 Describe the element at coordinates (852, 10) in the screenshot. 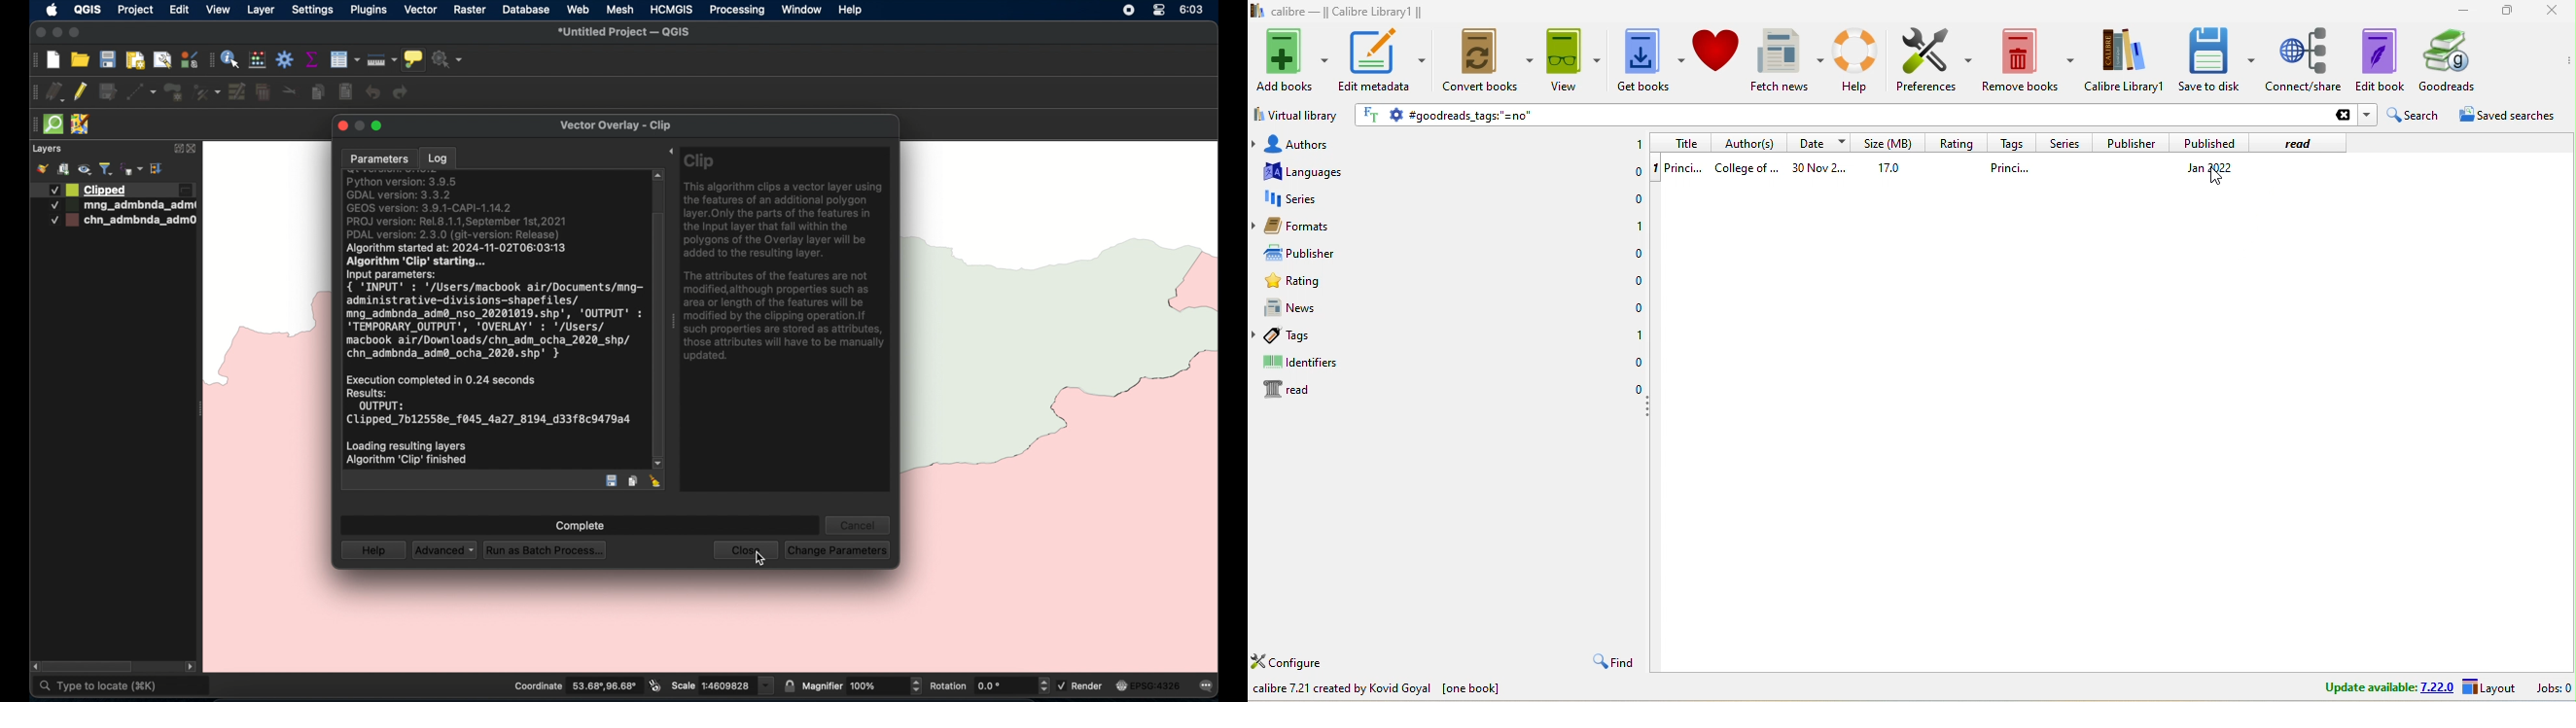

I see `help` at that location.